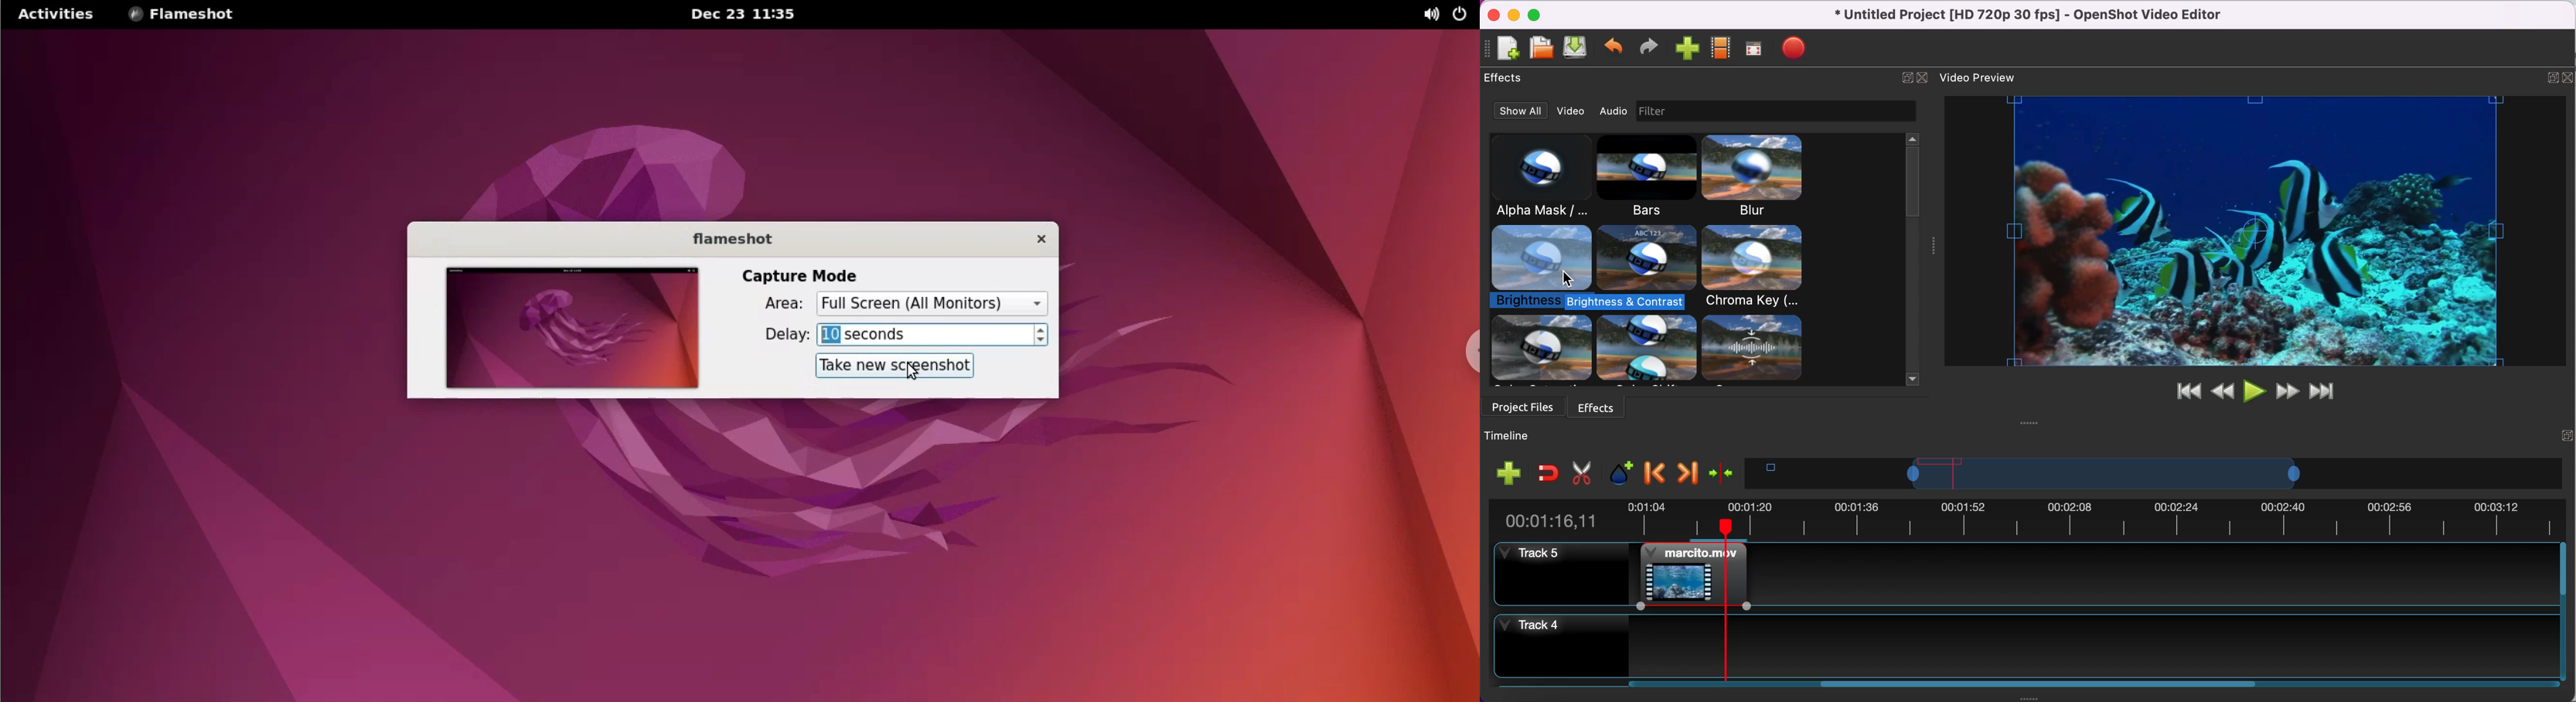 The height and width of the screenshot is (728, 2576). I want to click on effects, so click(1599, 406).